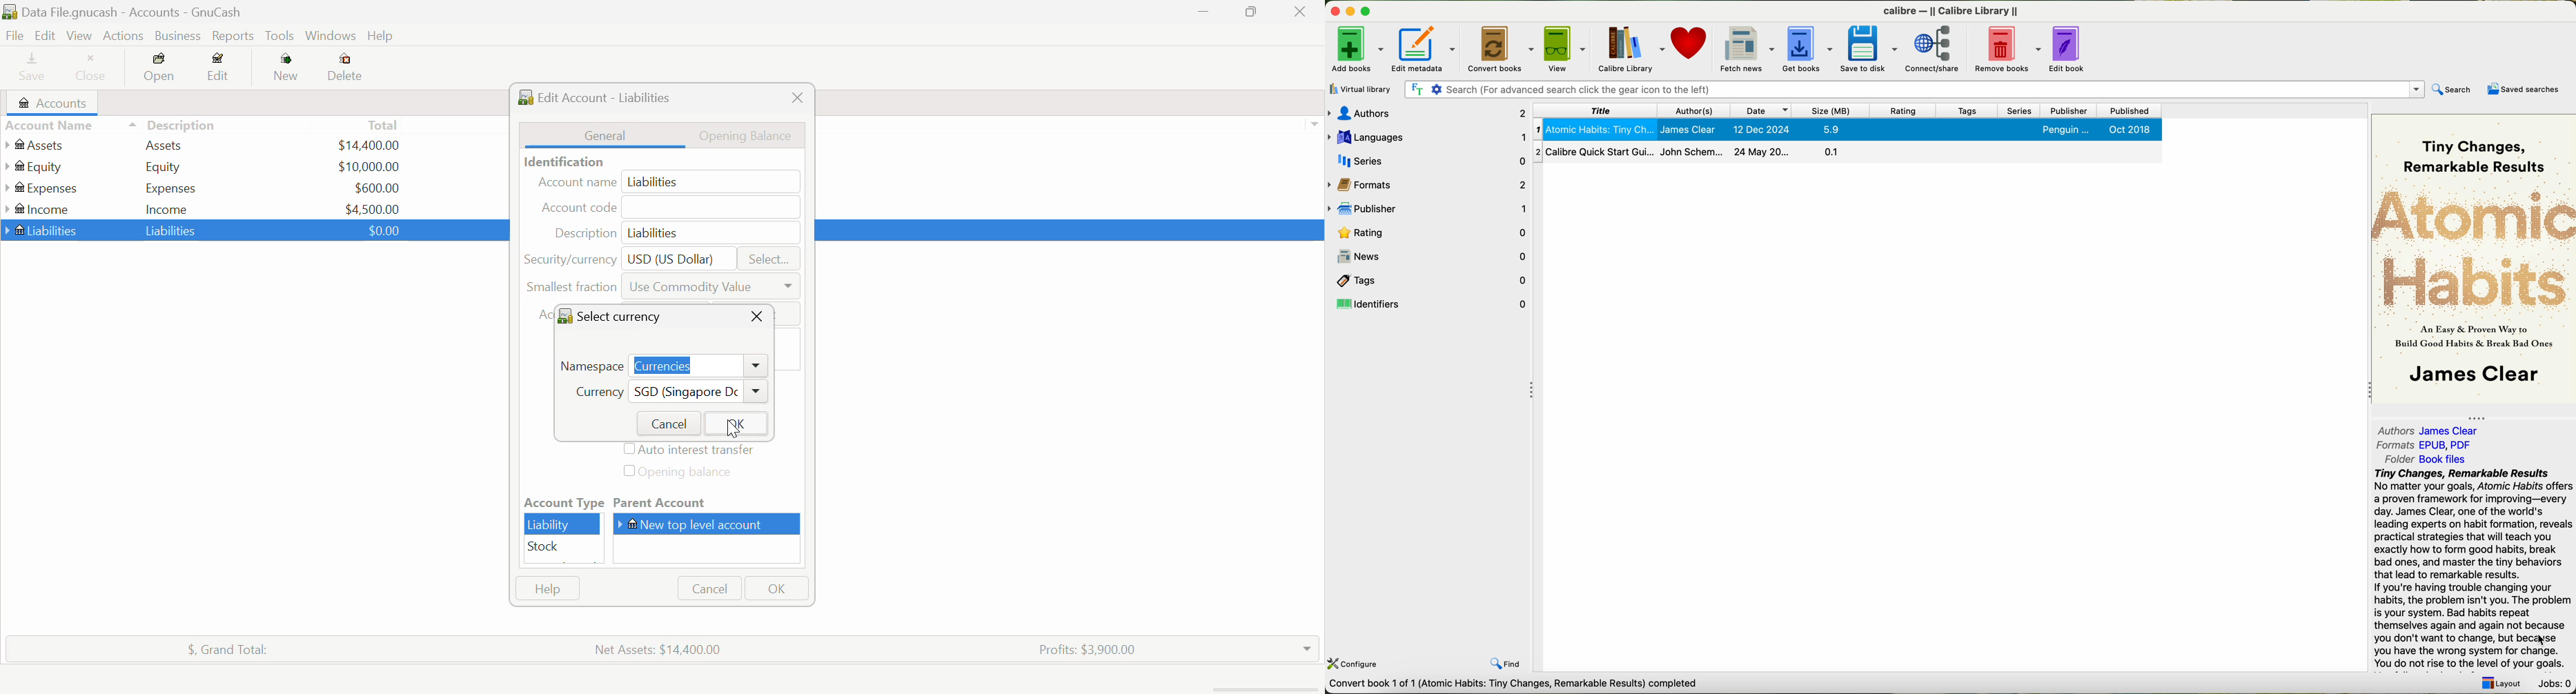  Describe the element at coordinates (236, 36) in the screenshot. I see `Reports` at that location.